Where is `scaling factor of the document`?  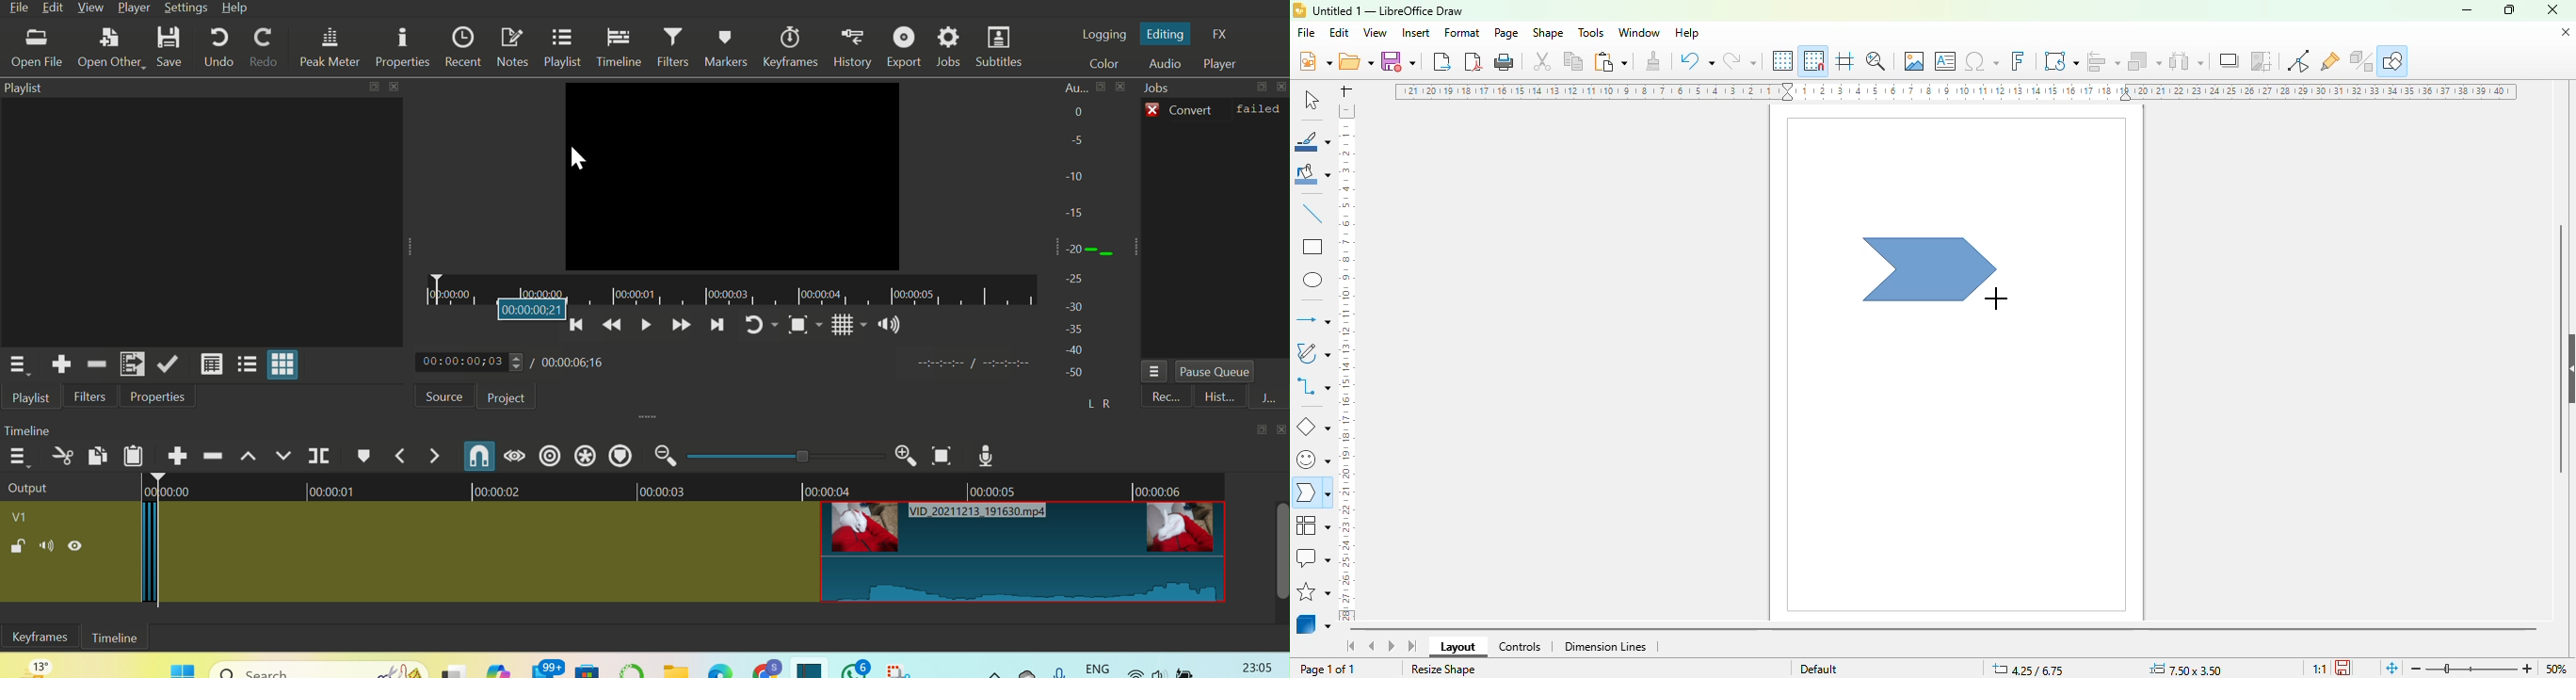
scaling factor of the document is located at coordinates (2319, 669).